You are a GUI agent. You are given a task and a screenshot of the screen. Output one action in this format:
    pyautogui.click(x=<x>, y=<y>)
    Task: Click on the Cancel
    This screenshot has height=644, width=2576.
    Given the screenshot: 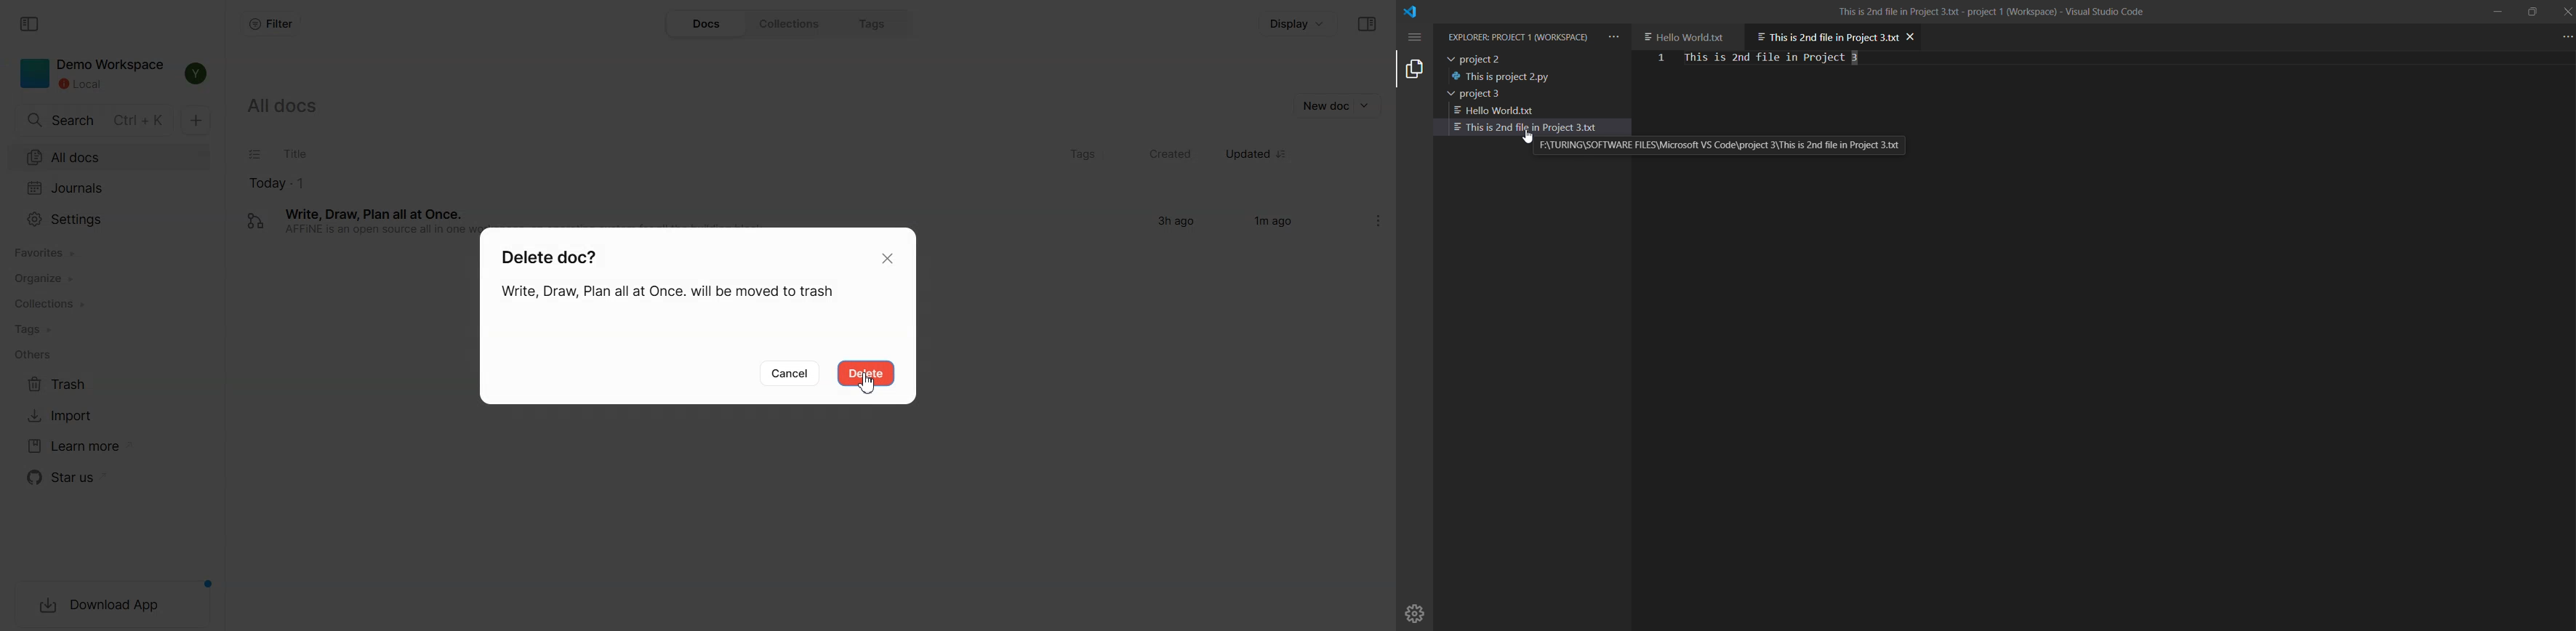 What is the action you would take?
    pyautogui.click(x=790, y=374)
    